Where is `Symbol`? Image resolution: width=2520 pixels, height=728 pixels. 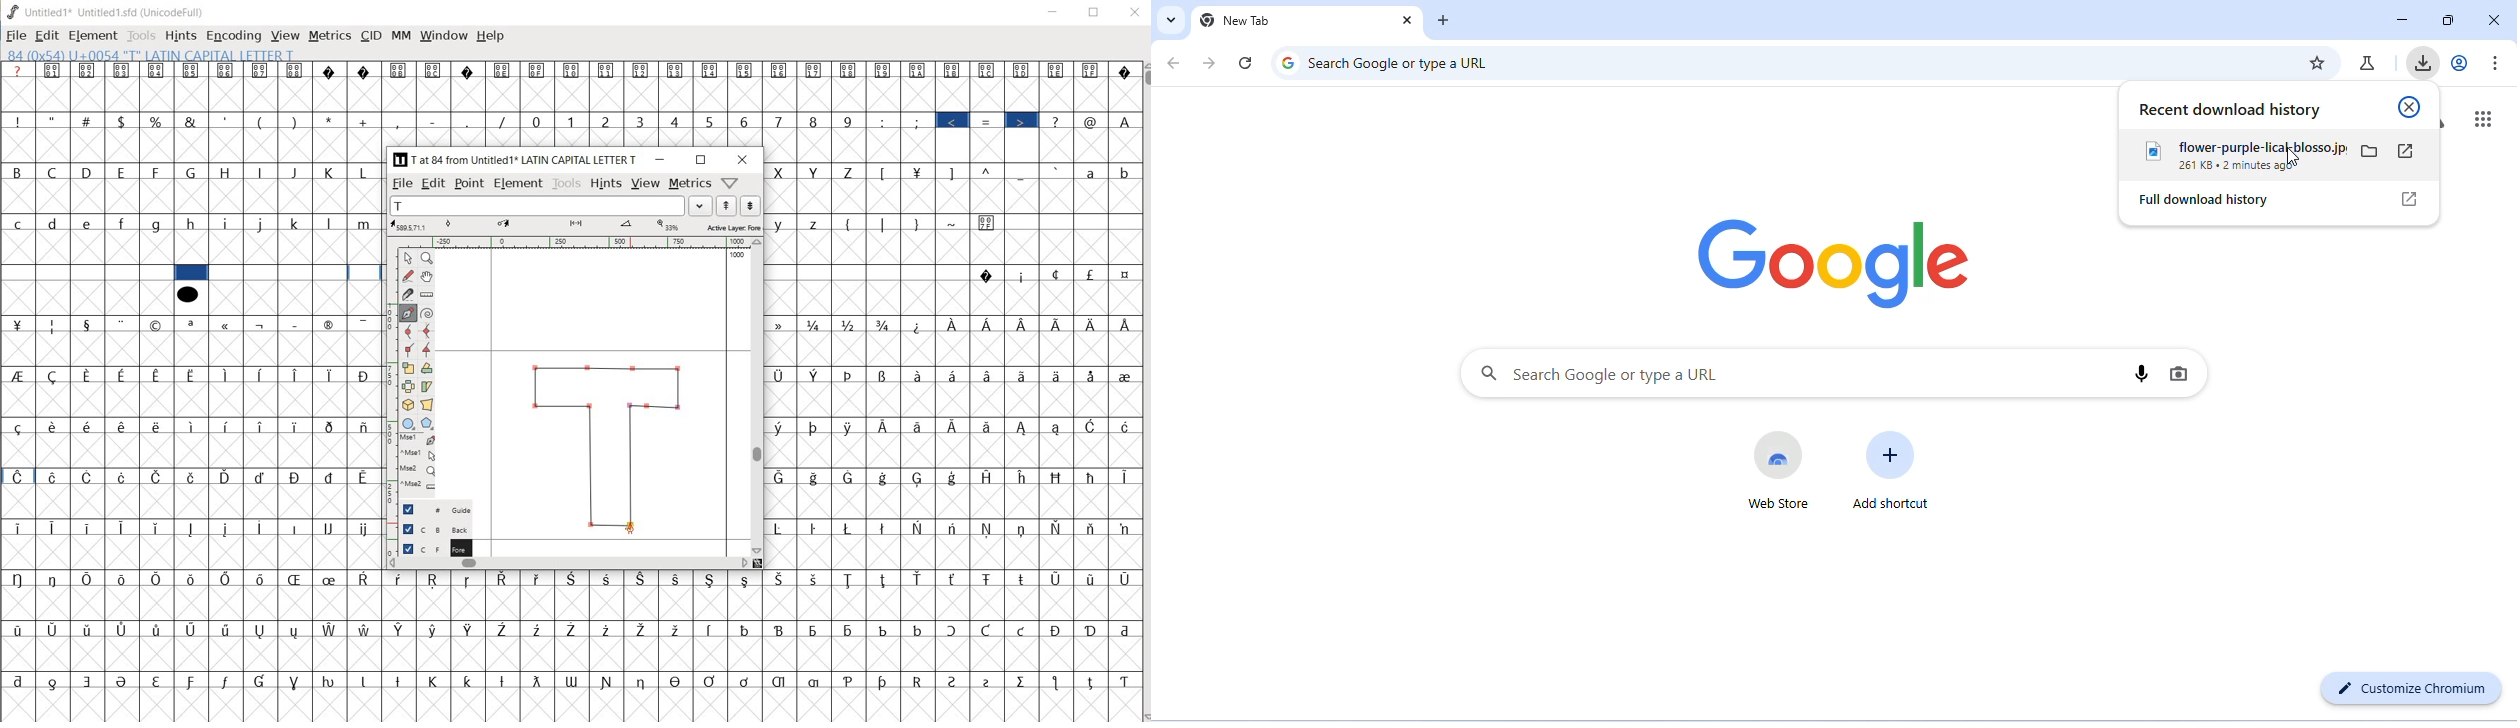
Symbol is located at coordinates (18, 629).